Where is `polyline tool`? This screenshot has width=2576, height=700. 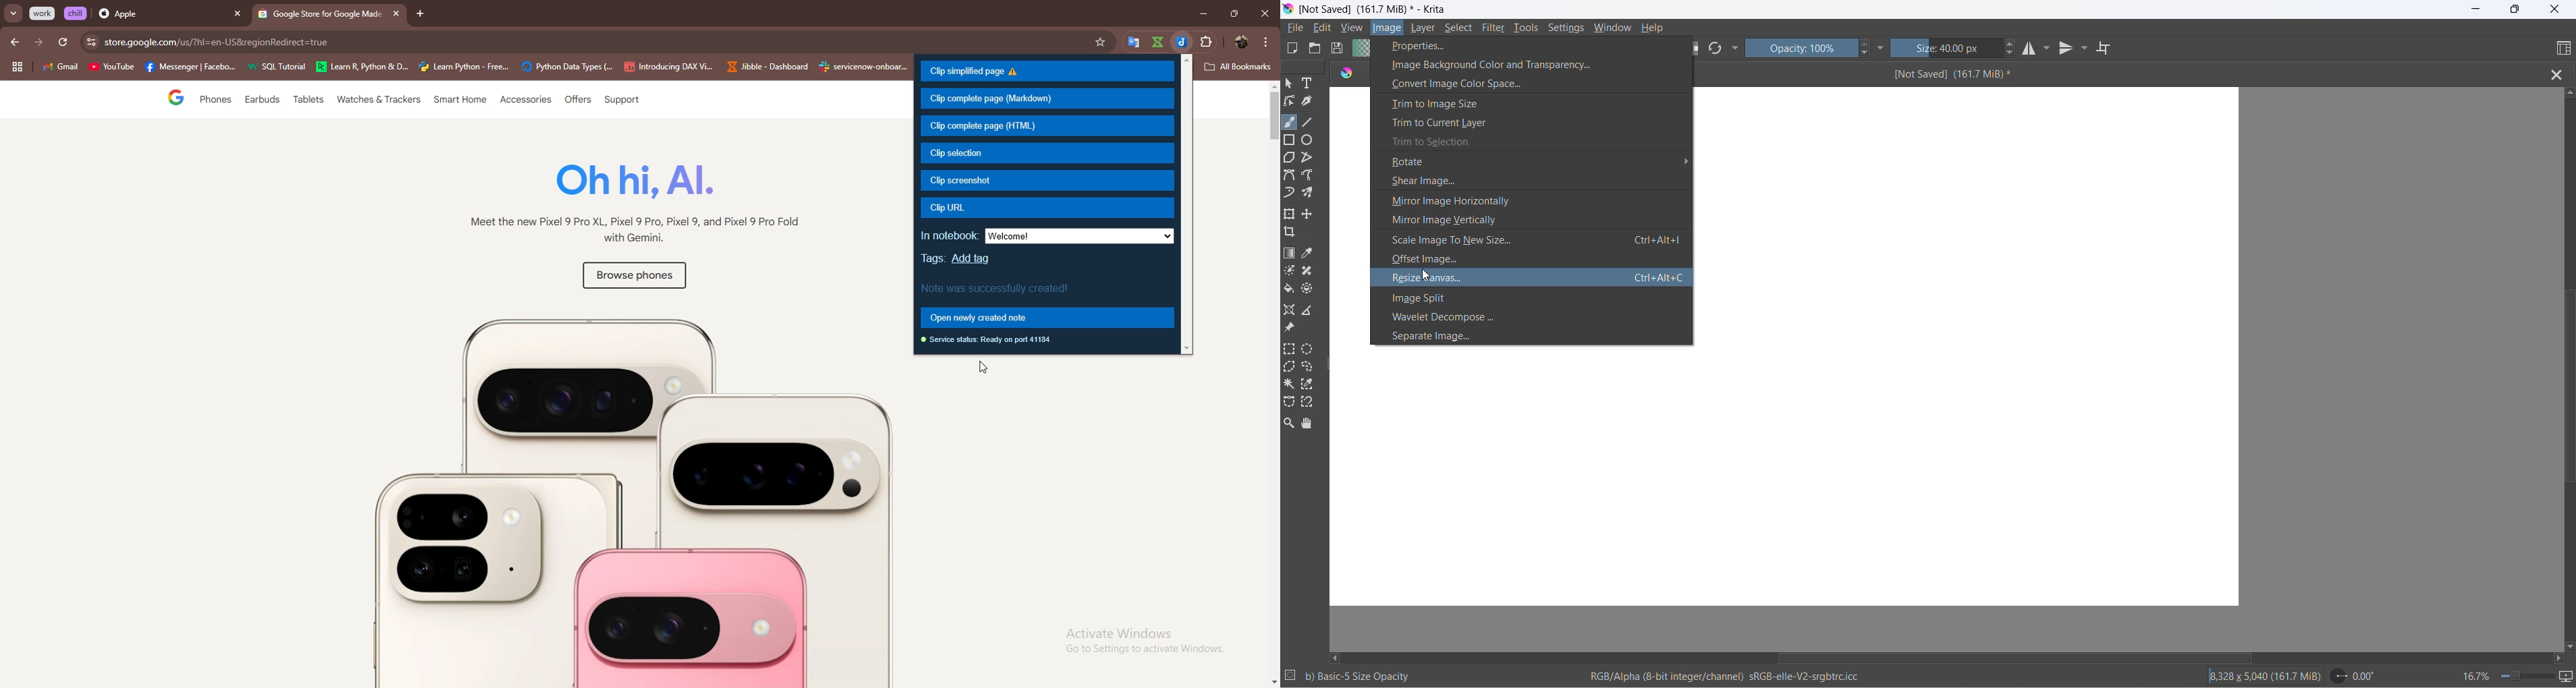 polyline tool is located at coordinates (1308, 159).